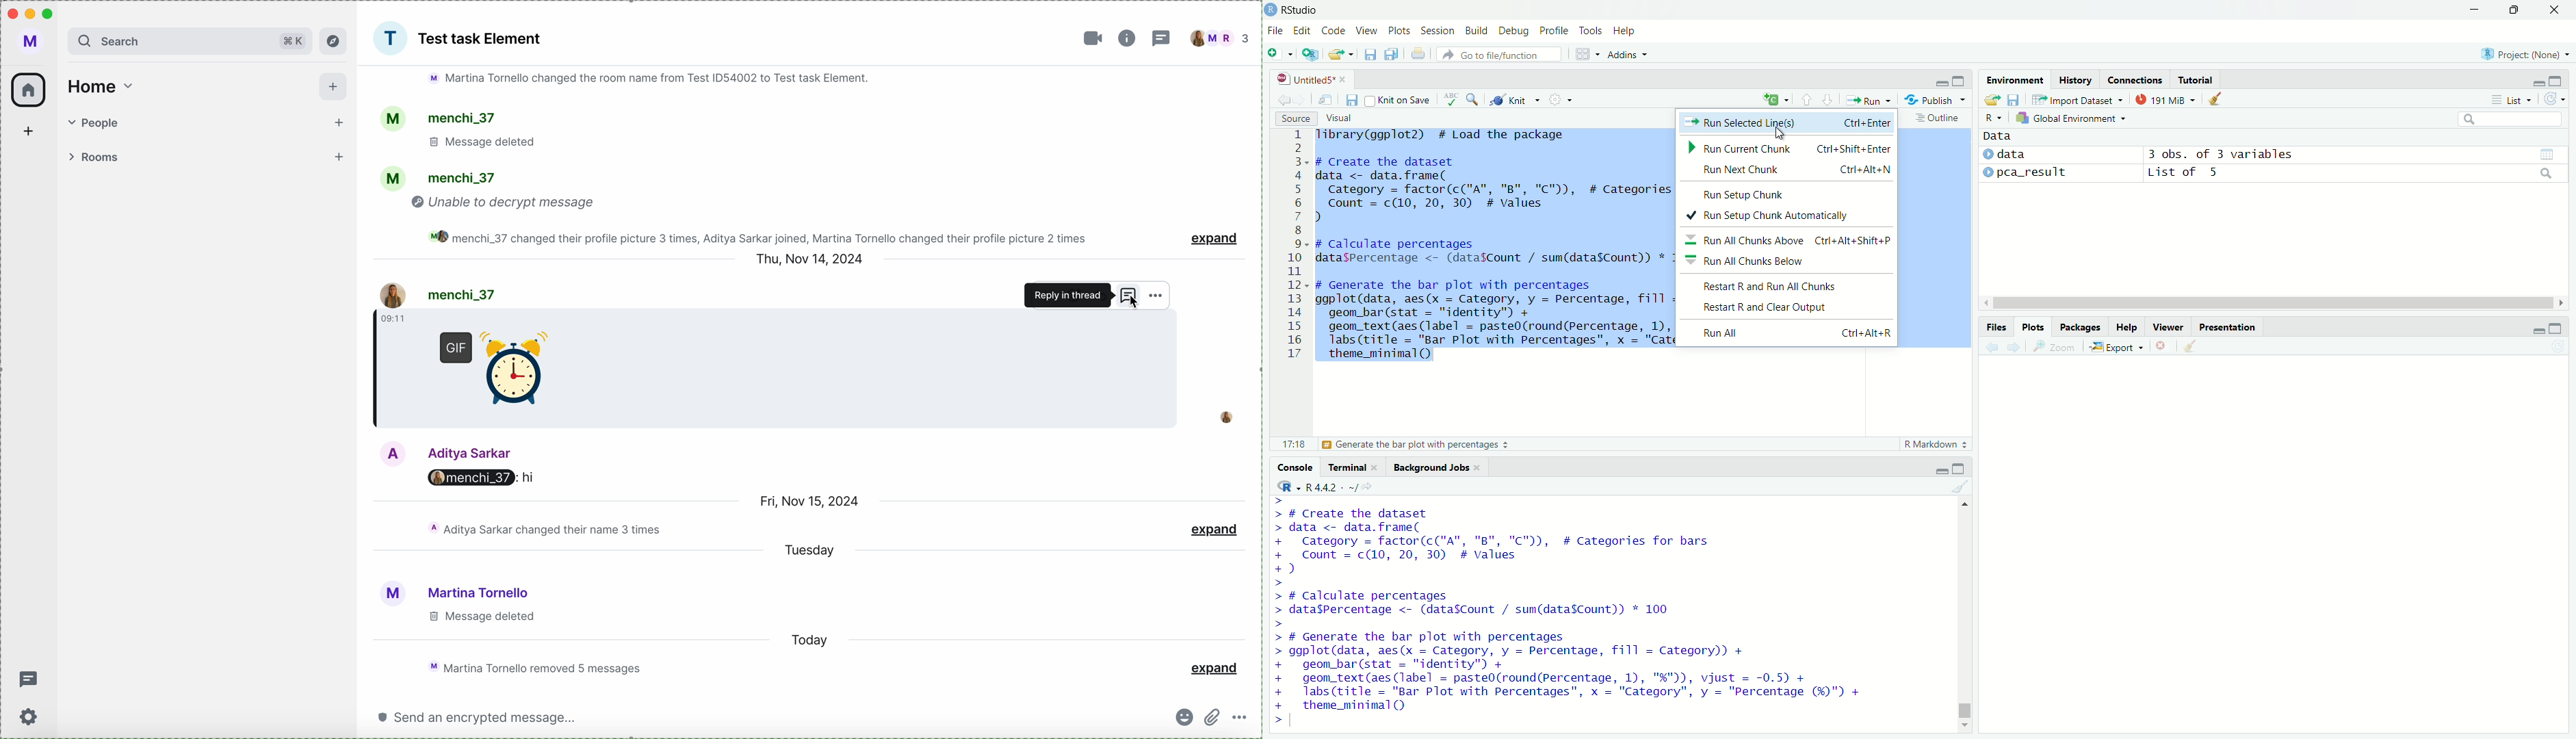  Describe the element at coordinates (1626, 31) in the screenshot. I see `help` at that location.